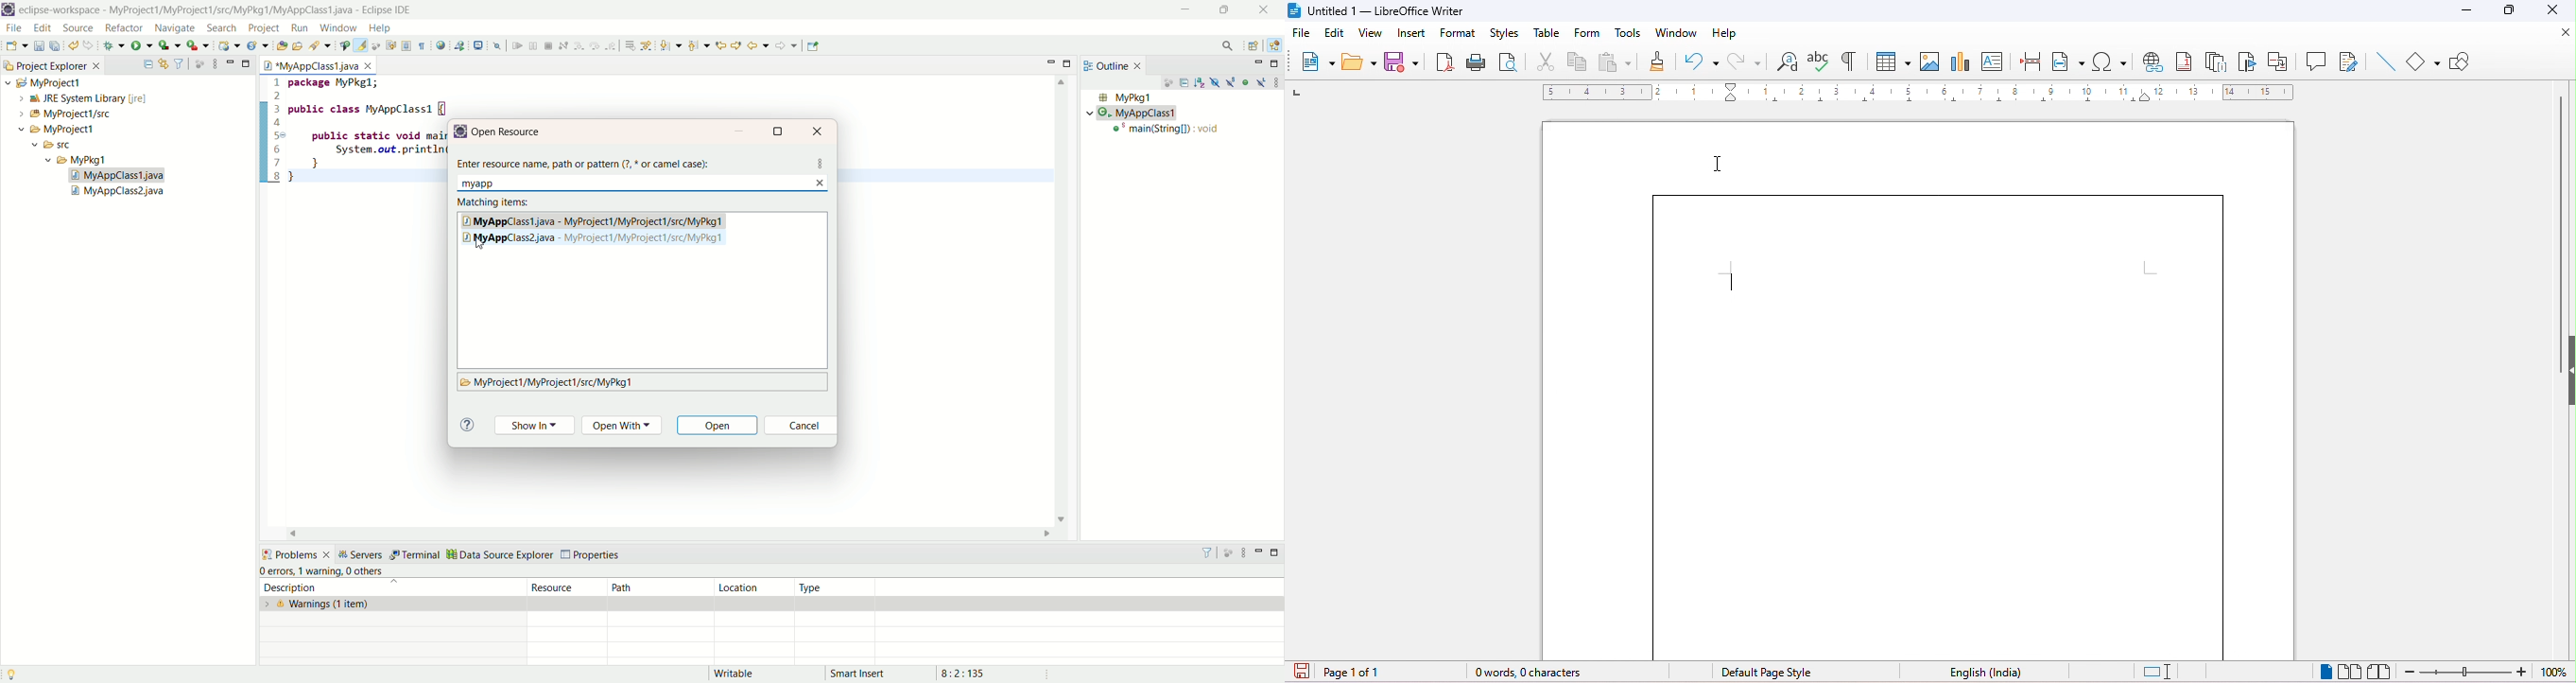 The image size is (2576, 700). Describe the element at coordinates (737, 44) in the screenshot. I see `next edit location` at that location.